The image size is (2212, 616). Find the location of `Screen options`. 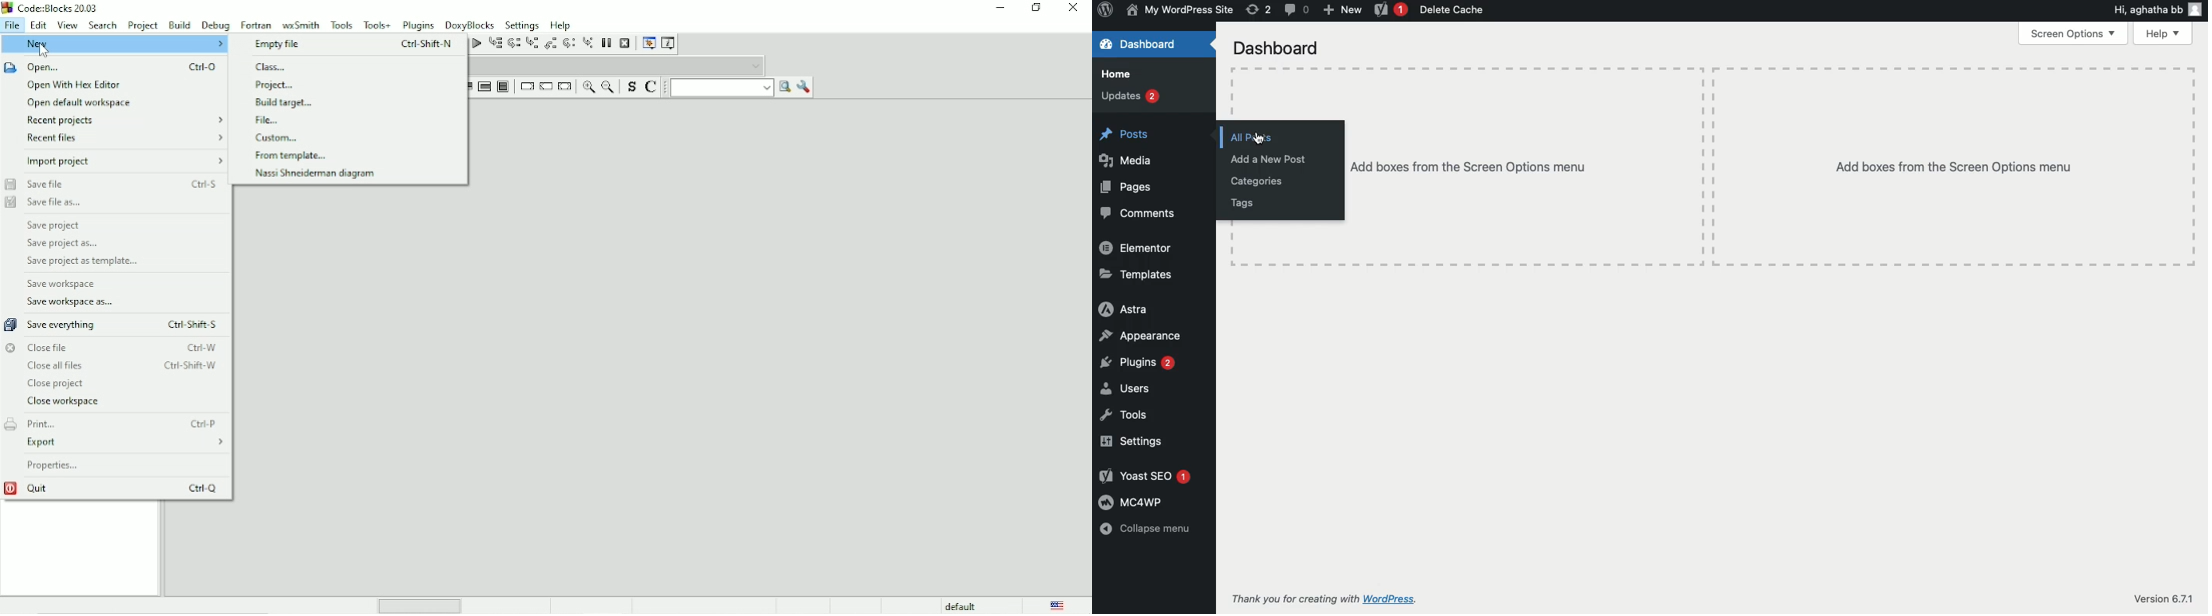

Screen options is located at coordinates (2073, 33).